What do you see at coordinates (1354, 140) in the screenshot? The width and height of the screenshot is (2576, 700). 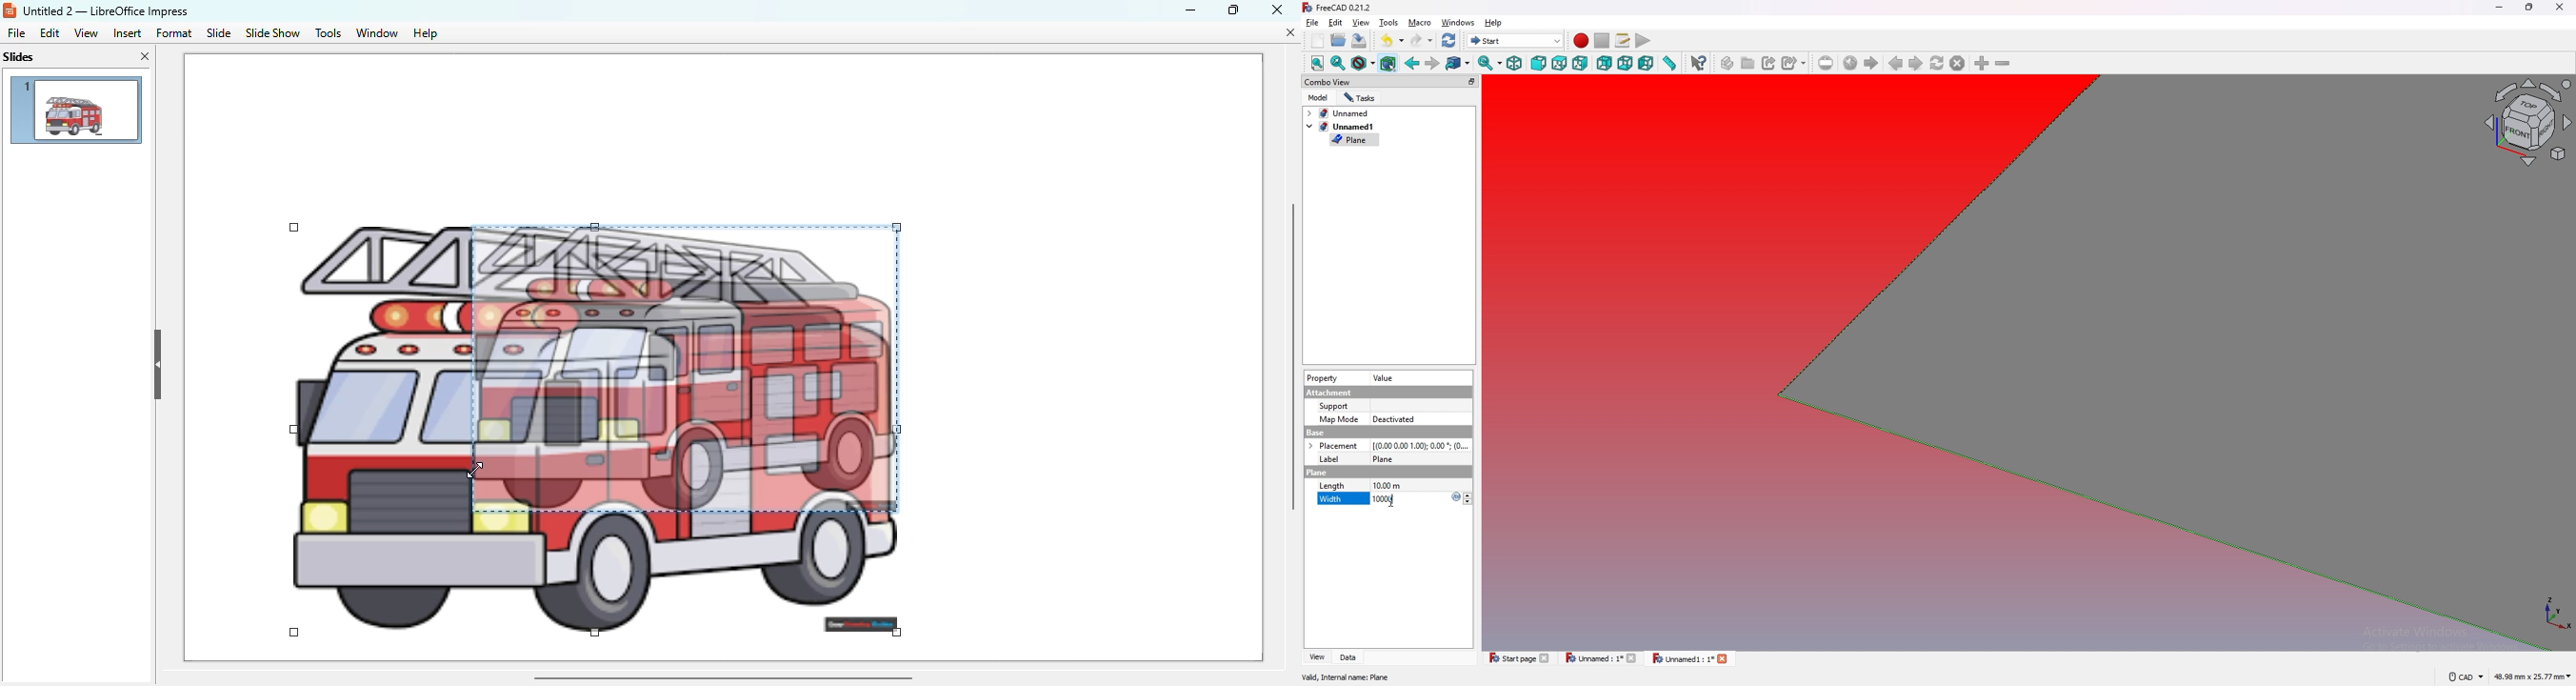 I see `plane` at bounding box center [1354, 140].